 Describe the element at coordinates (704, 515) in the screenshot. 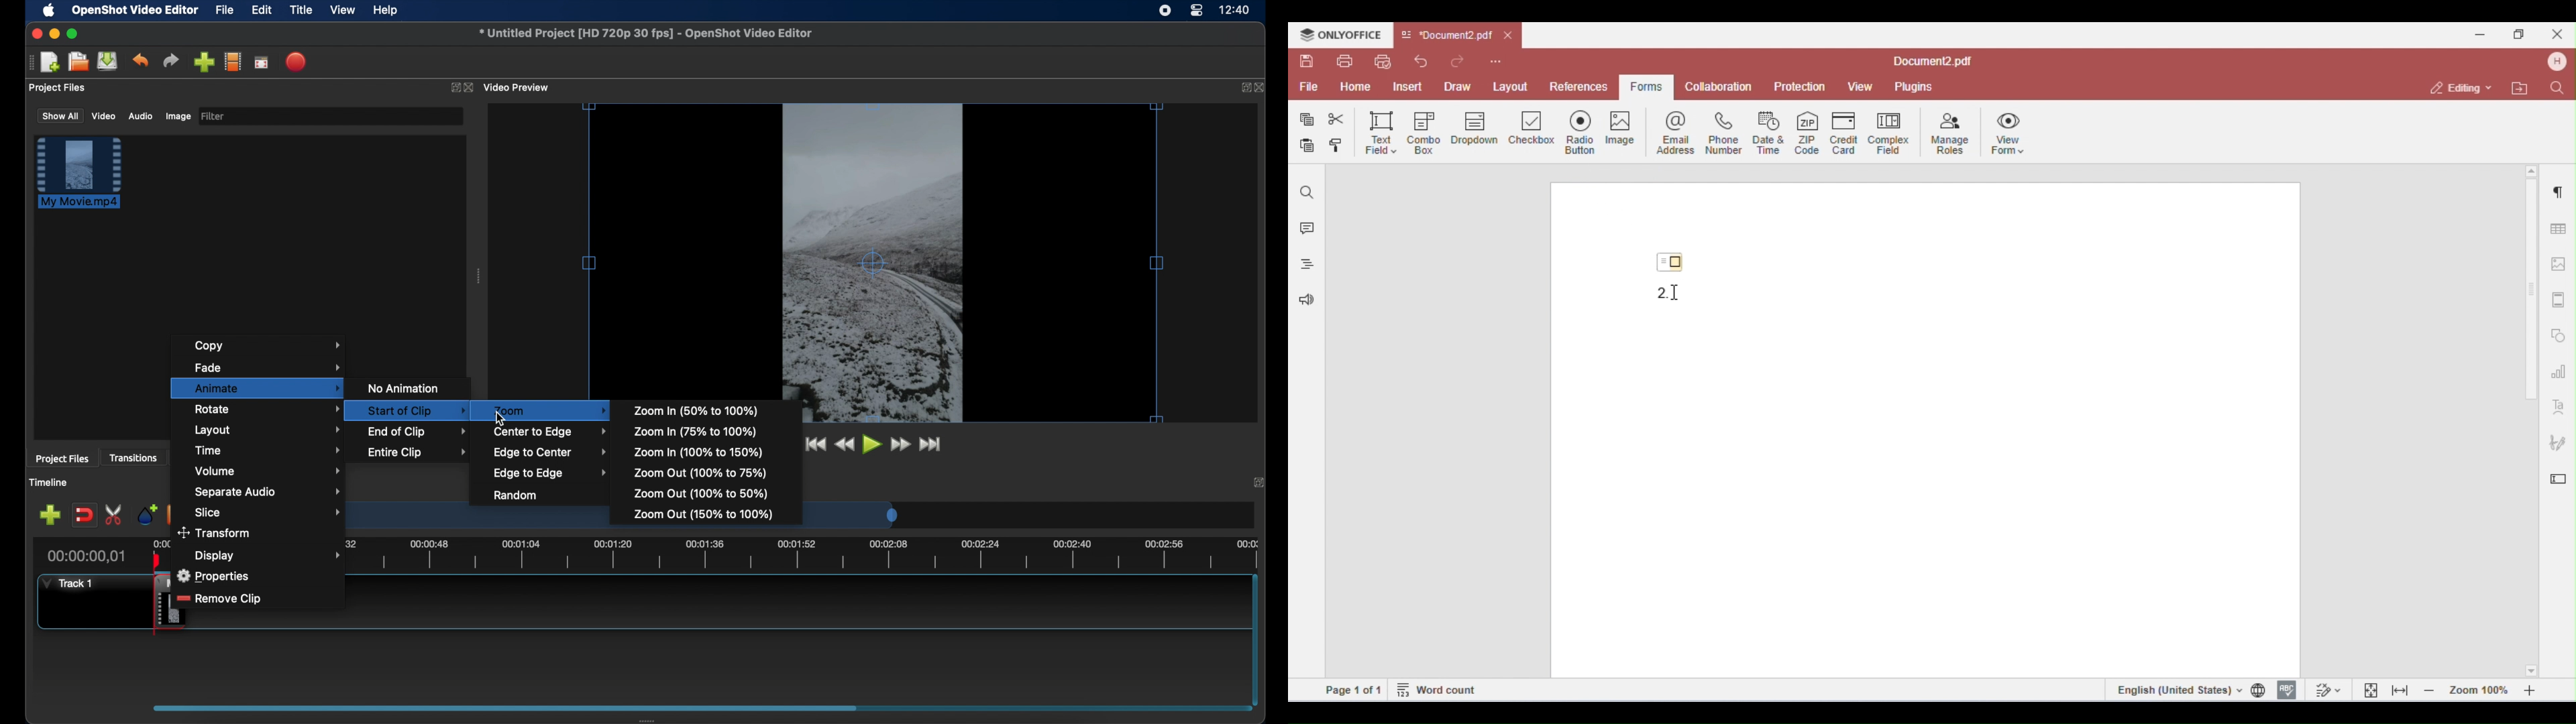

I see `zoom out` at that location.